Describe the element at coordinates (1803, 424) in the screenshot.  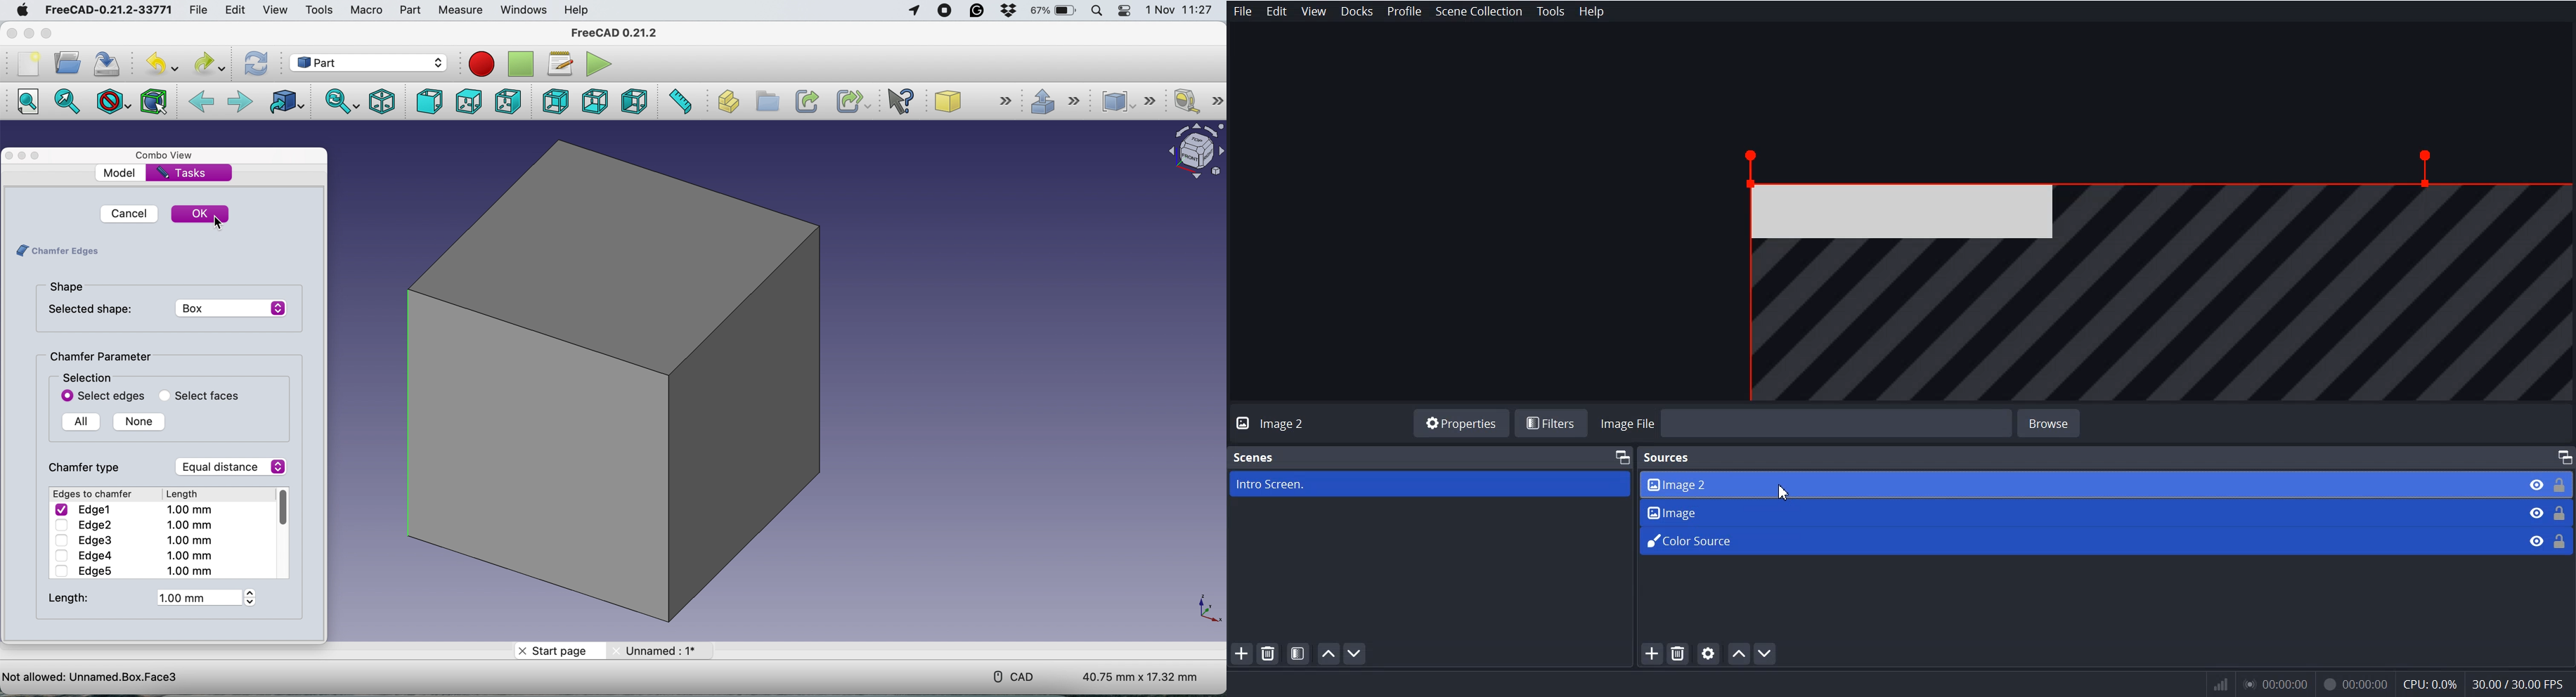
I see `Image File Browse` at that location.